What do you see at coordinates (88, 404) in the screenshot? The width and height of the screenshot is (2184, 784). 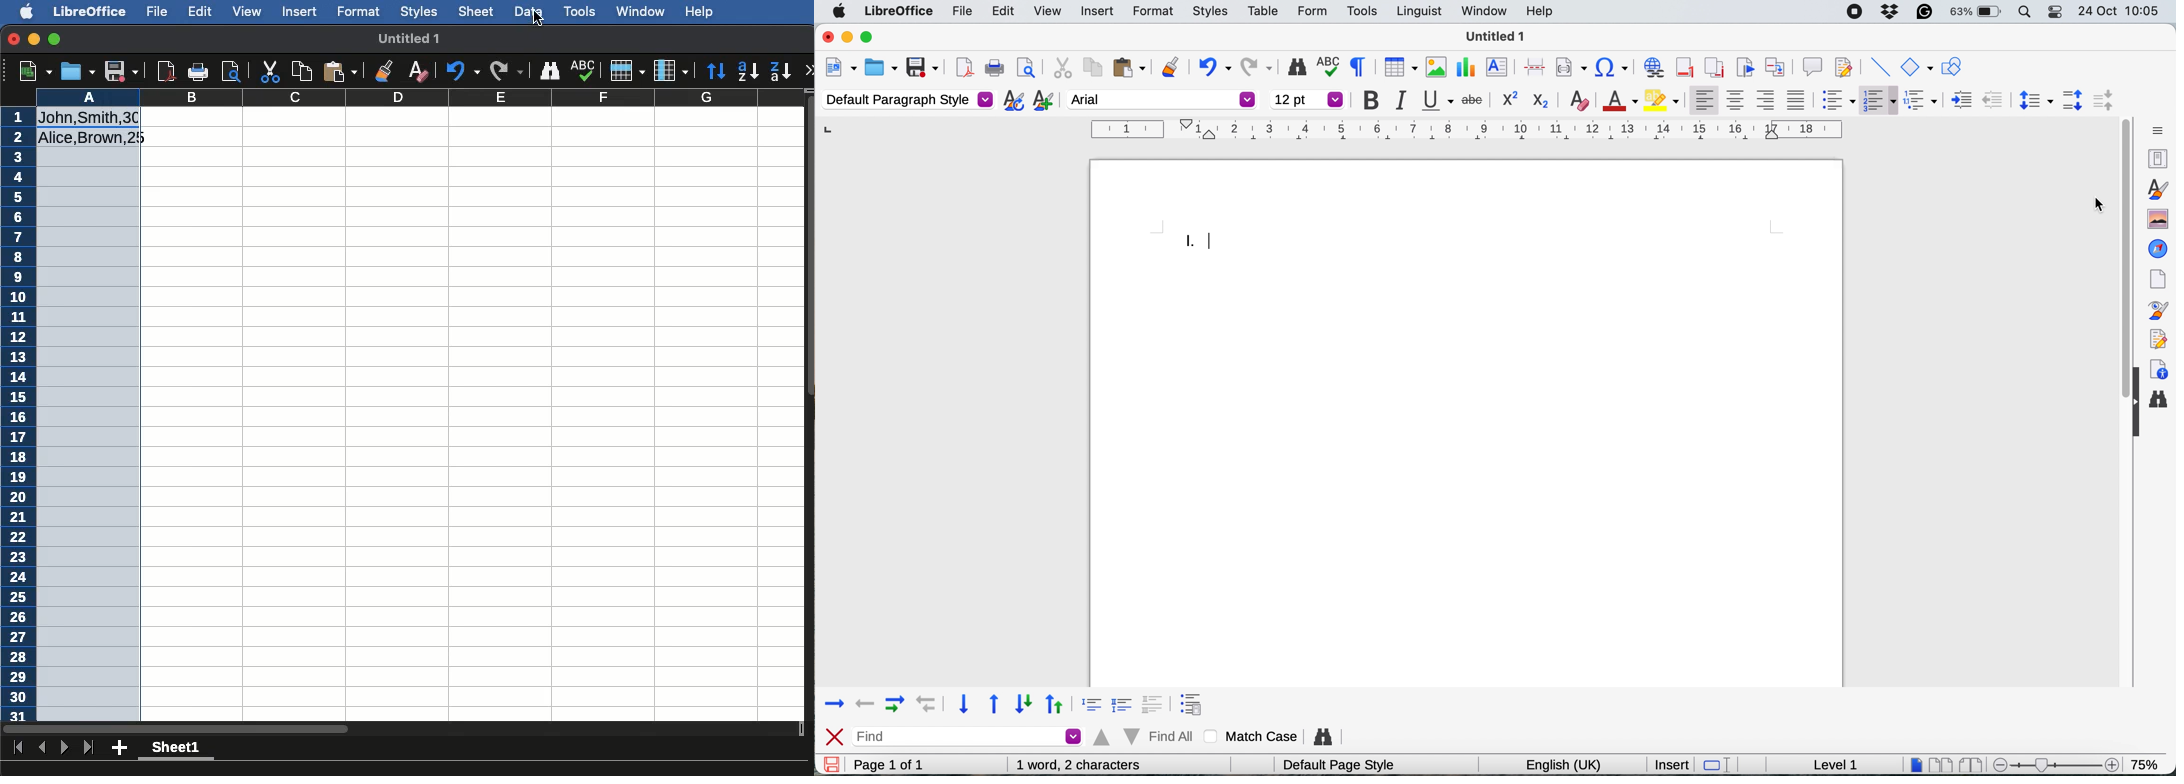 I see `Column A selected` at bounding box center [88, 404].